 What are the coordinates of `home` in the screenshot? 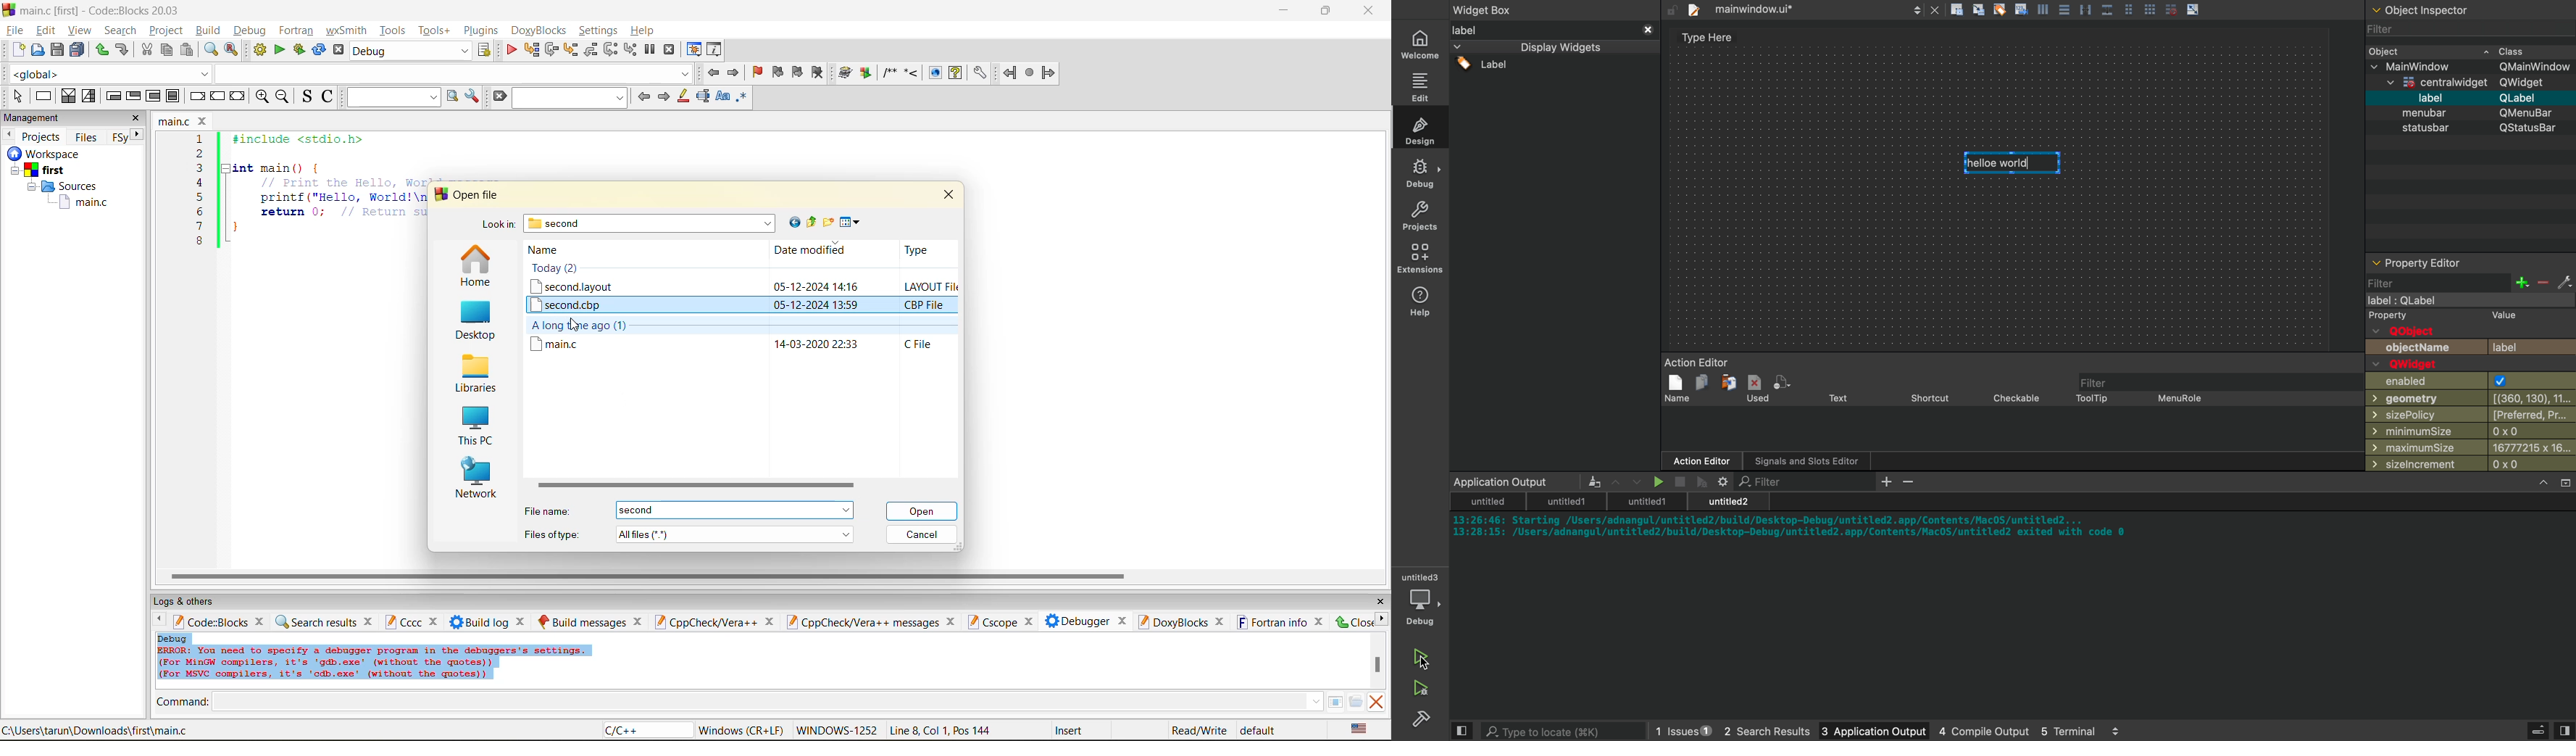 It's located at (475, 267).